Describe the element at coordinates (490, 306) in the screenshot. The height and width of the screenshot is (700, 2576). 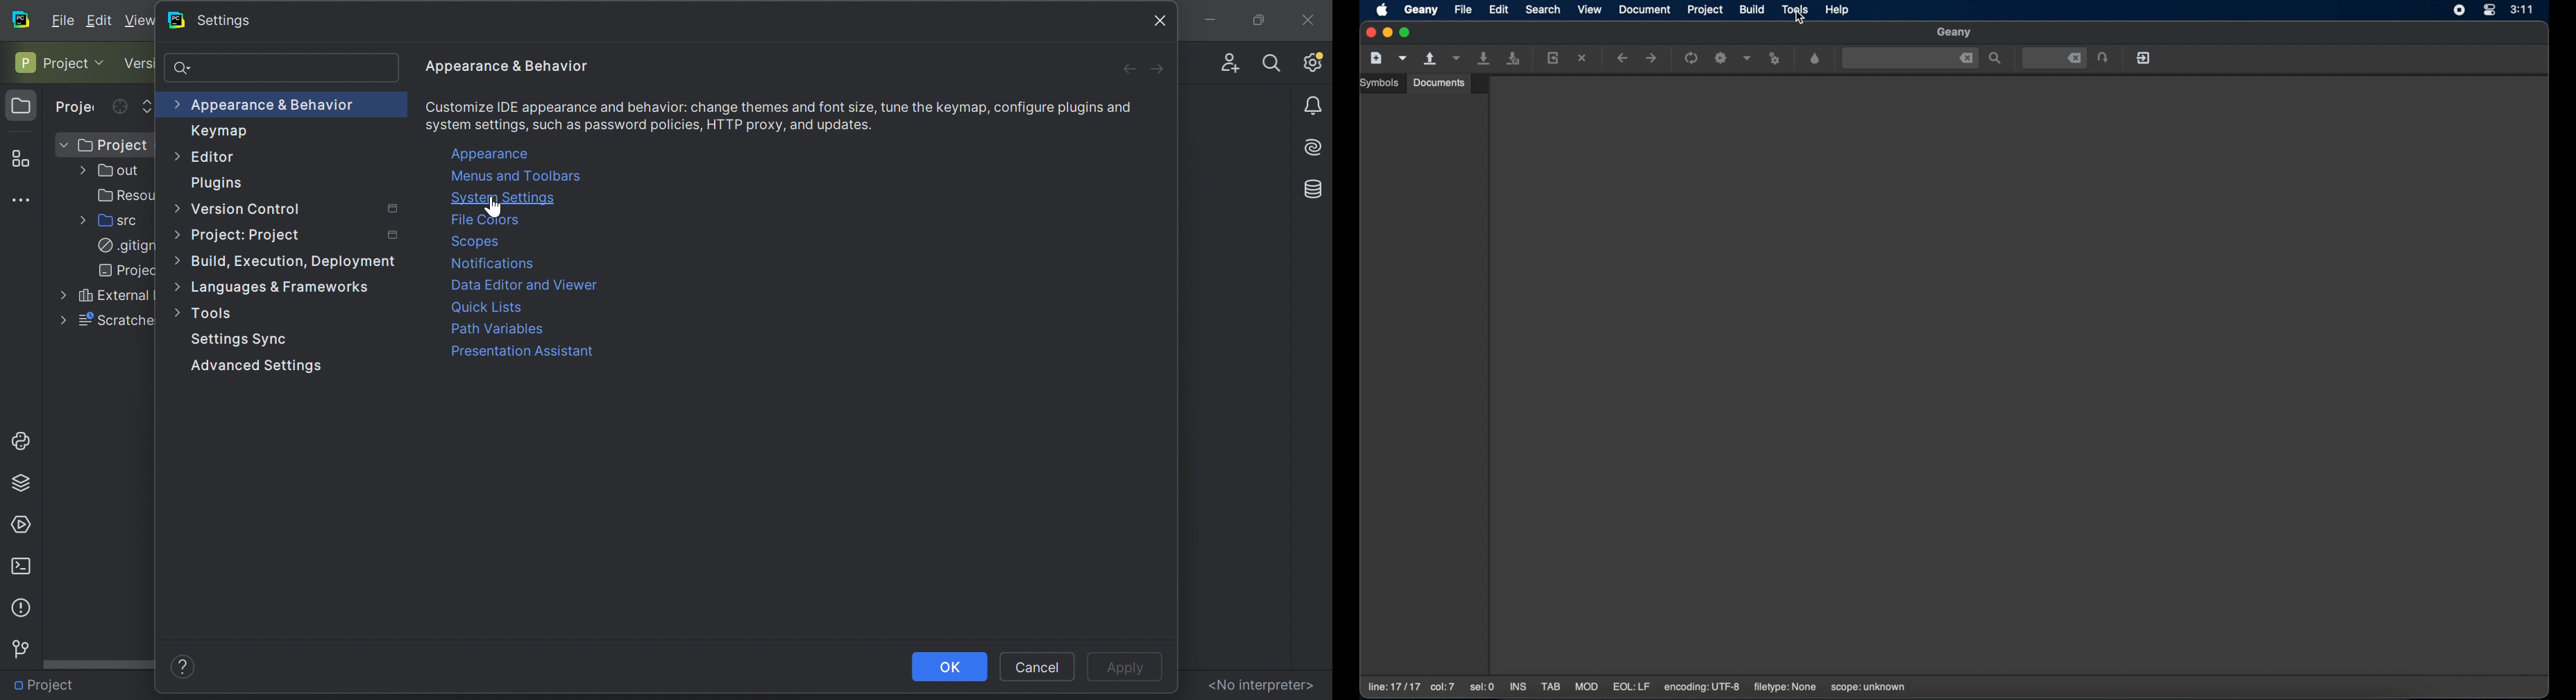
I see `Quick lists` at that location.